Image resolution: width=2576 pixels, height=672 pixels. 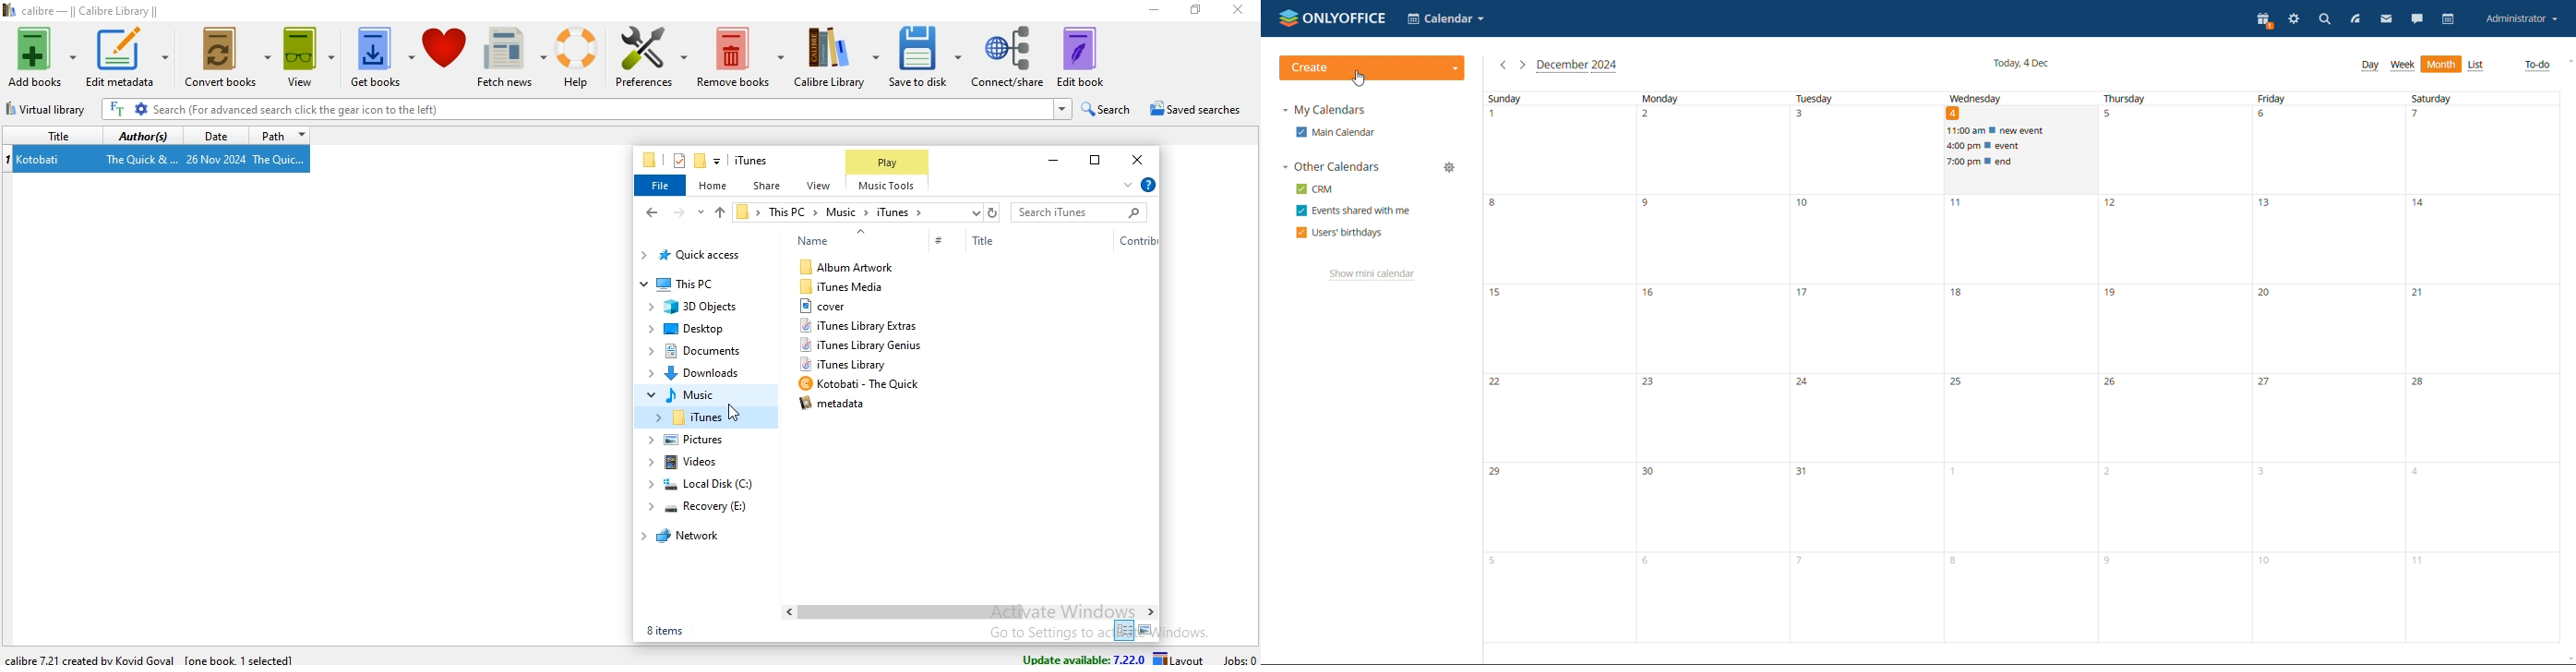 What do you see at coordinates (706, 256) in the screenshot?
I see `quick access` at bounding box center [706, 256].